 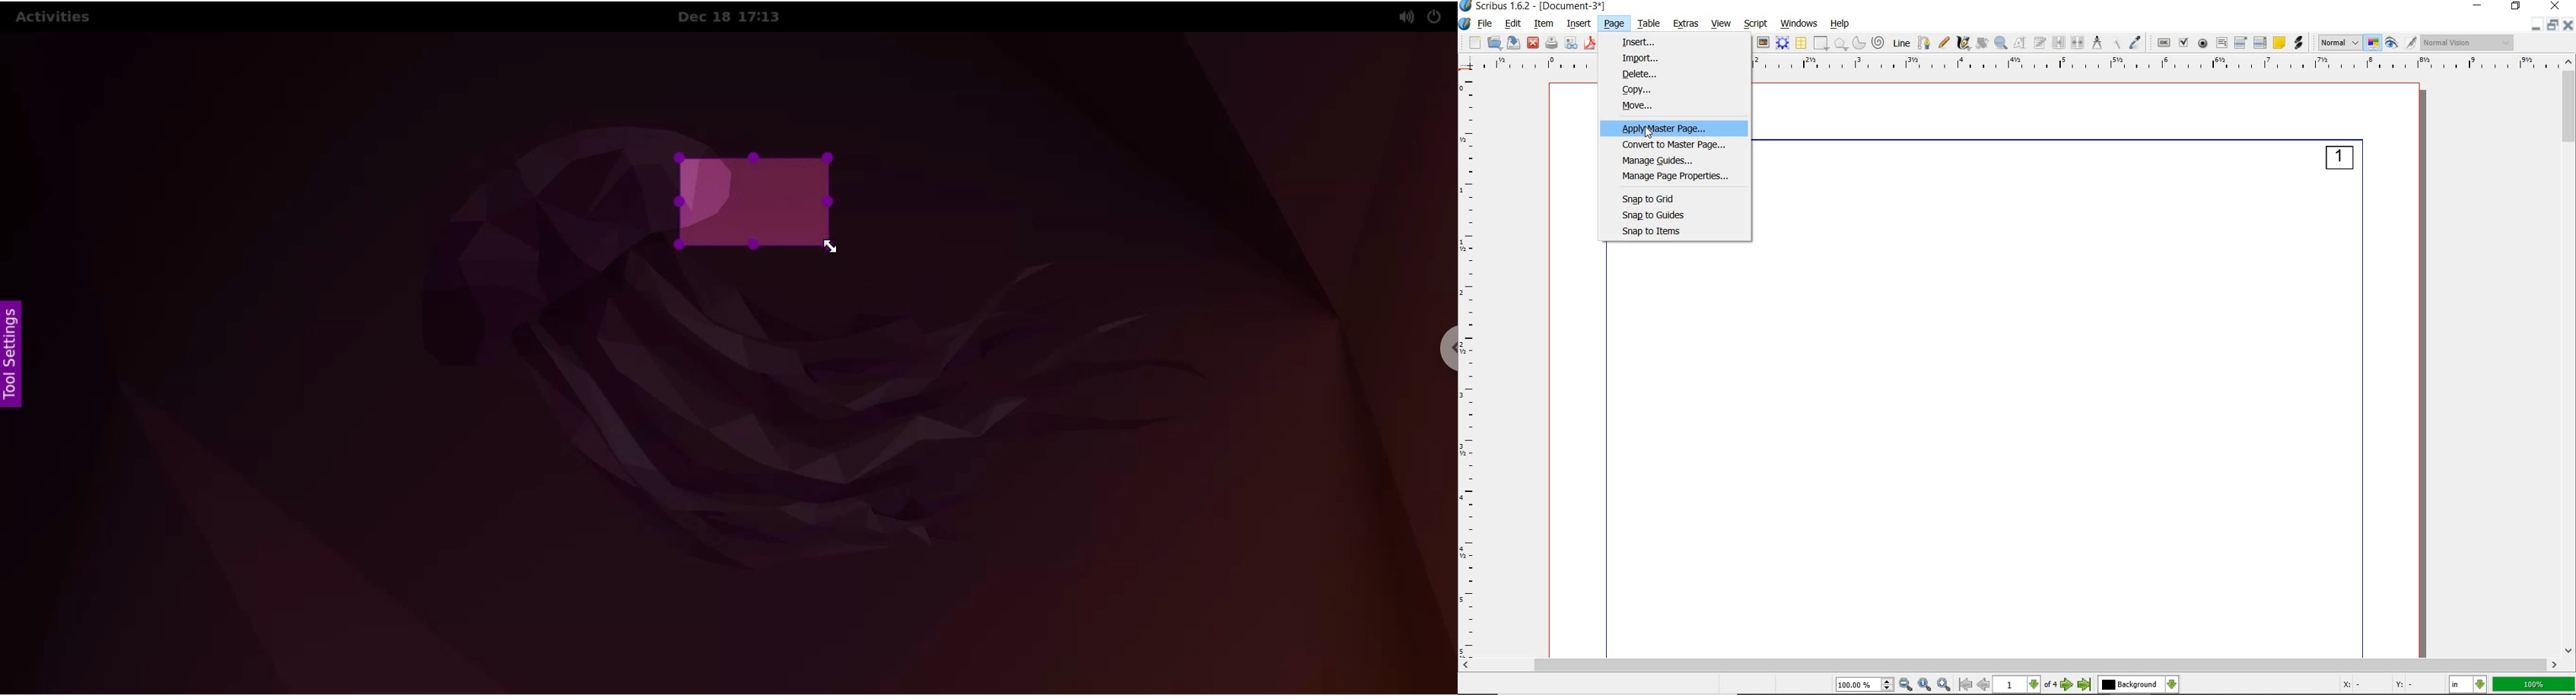 I want to click on view, so click(x=1721, y=23).